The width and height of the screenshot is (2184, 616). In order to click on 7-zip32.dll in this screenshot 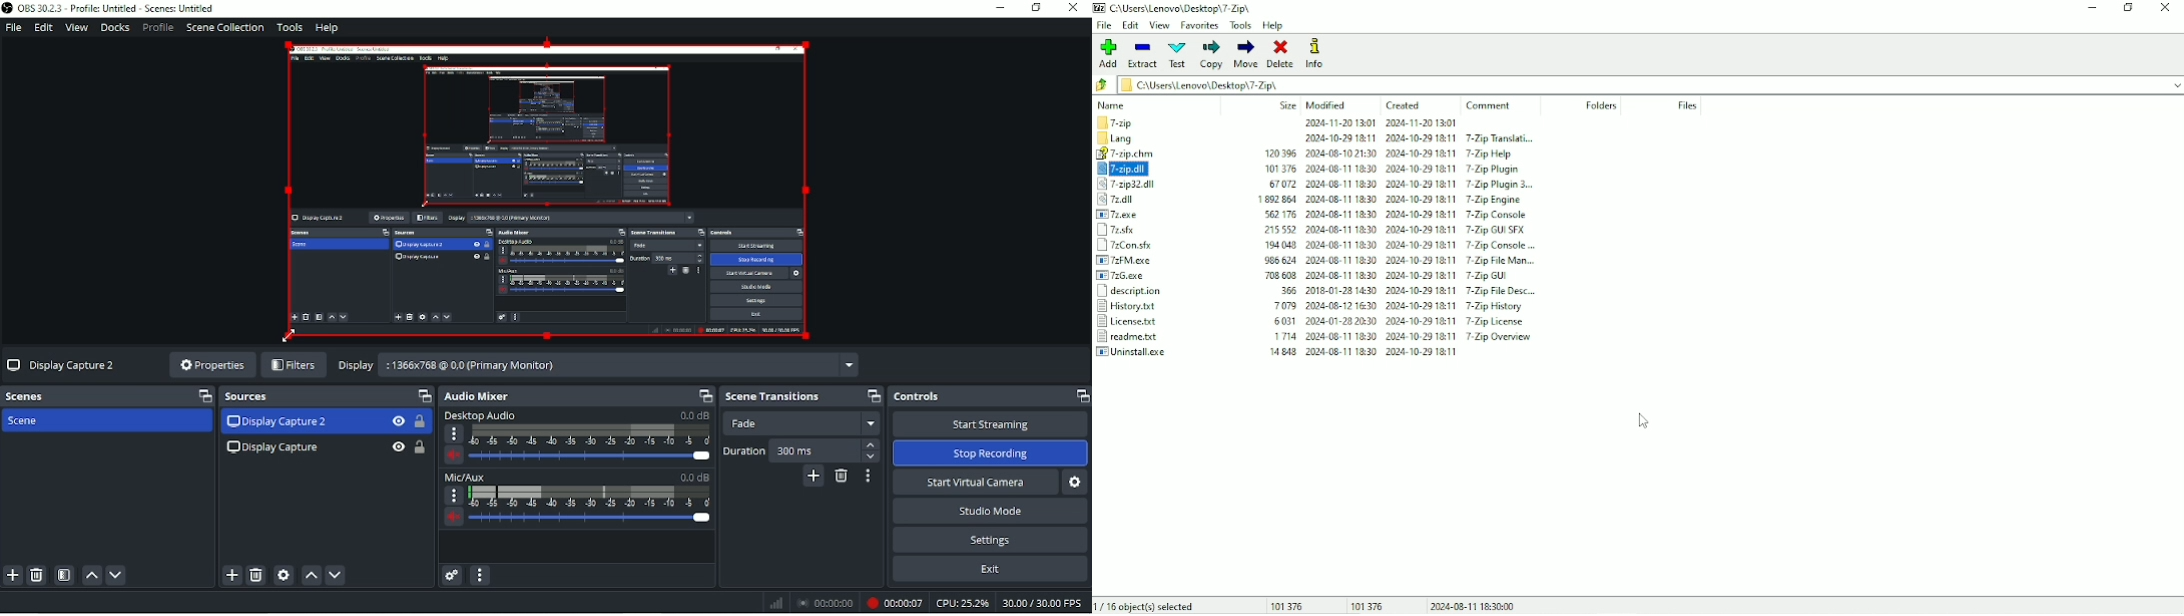, I will do `click(1145, 188)`.